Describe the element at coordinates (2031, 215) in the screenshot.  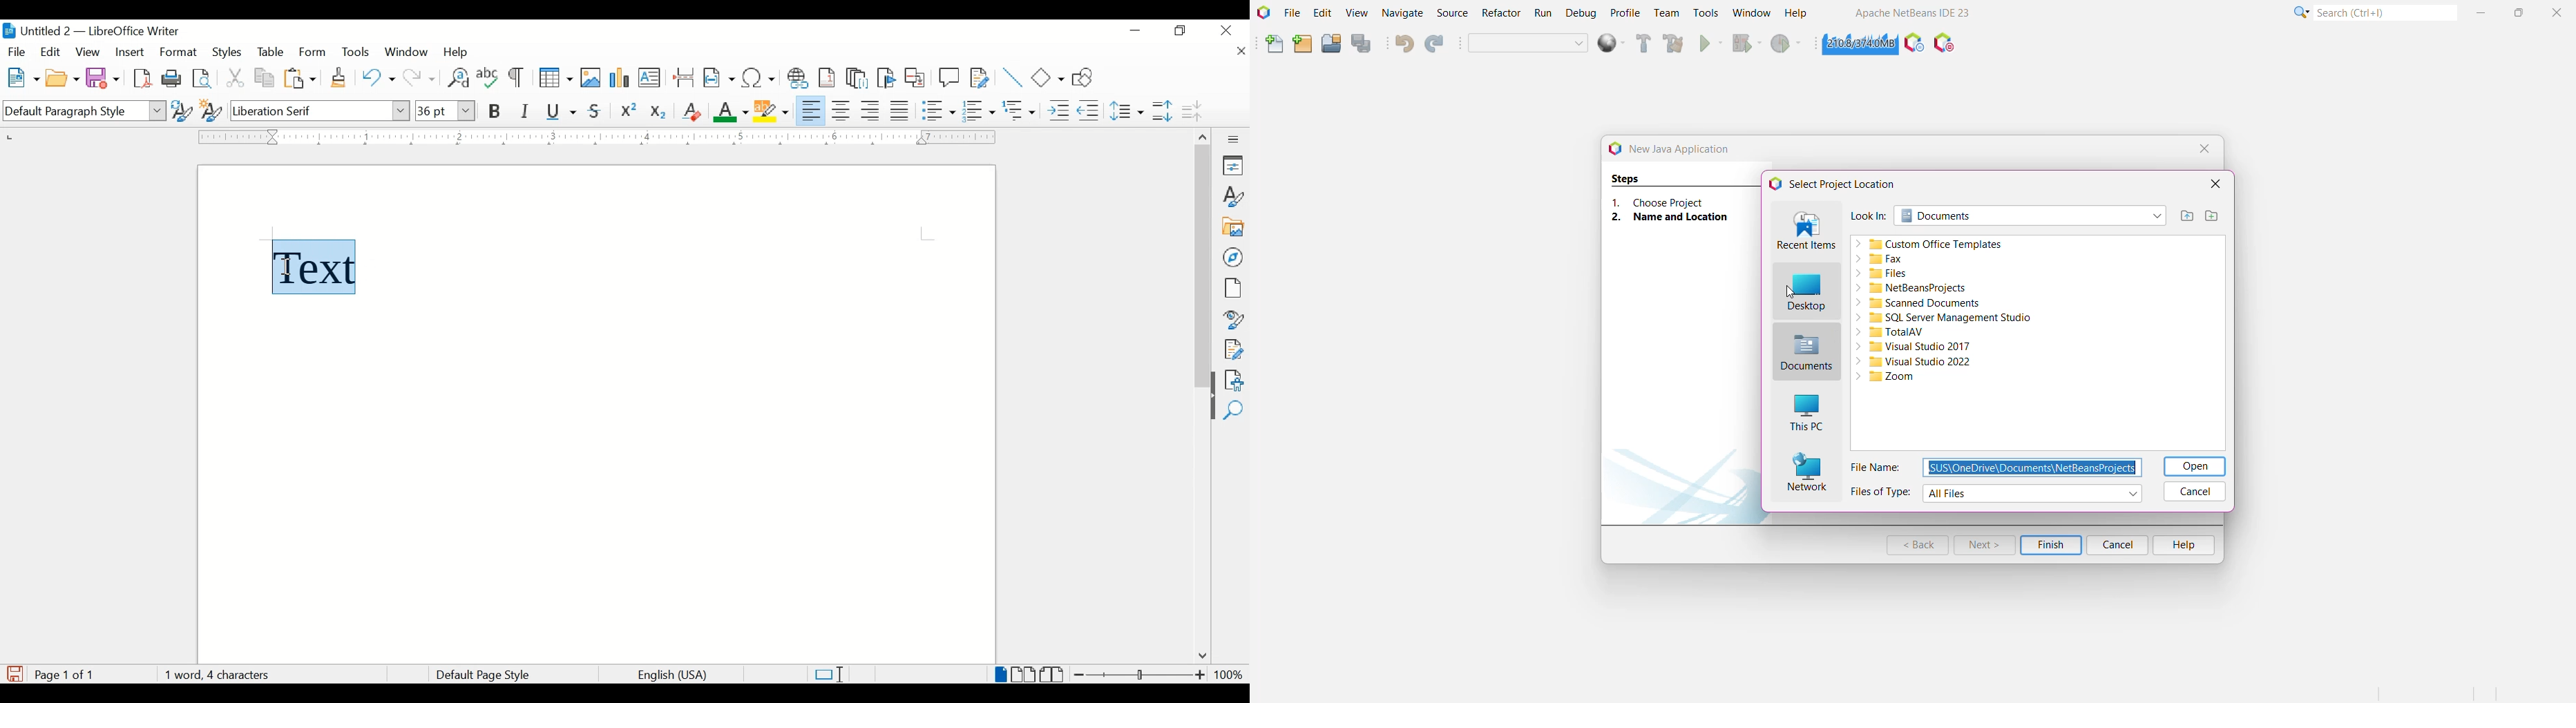
I see `Search folder location` at that location.